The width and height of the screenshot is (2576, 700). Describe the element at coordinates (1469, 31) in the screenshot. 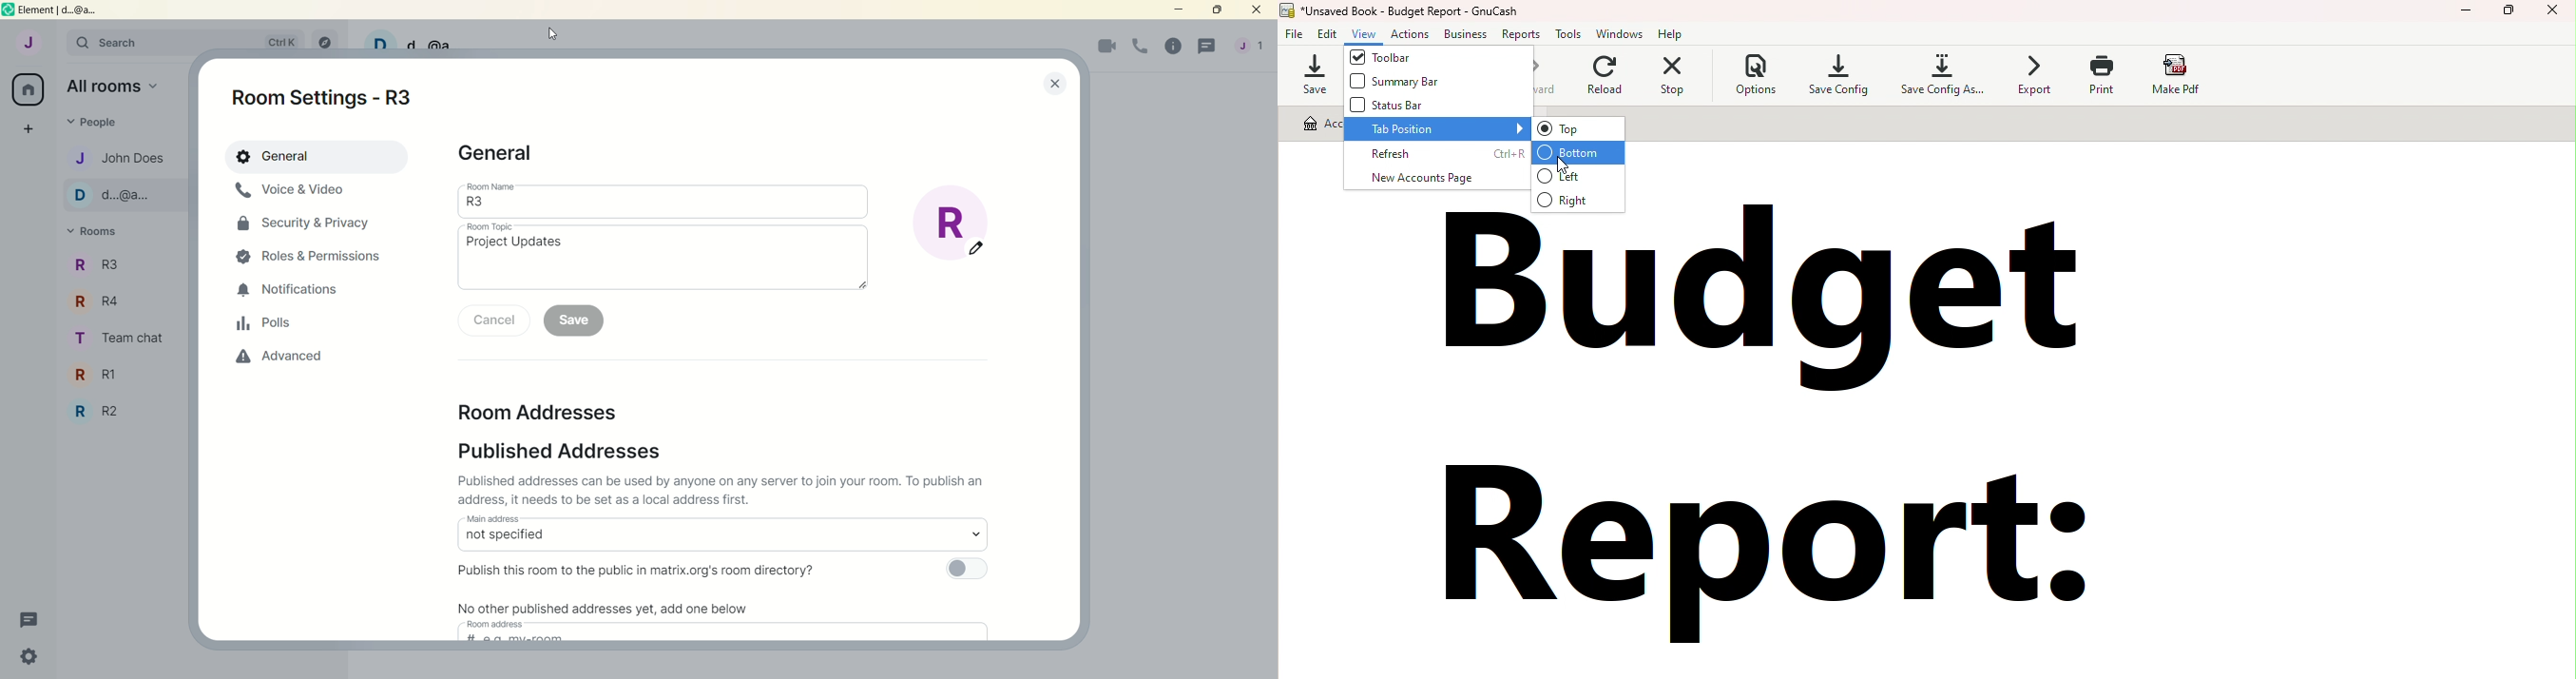

I see `business` at that location.